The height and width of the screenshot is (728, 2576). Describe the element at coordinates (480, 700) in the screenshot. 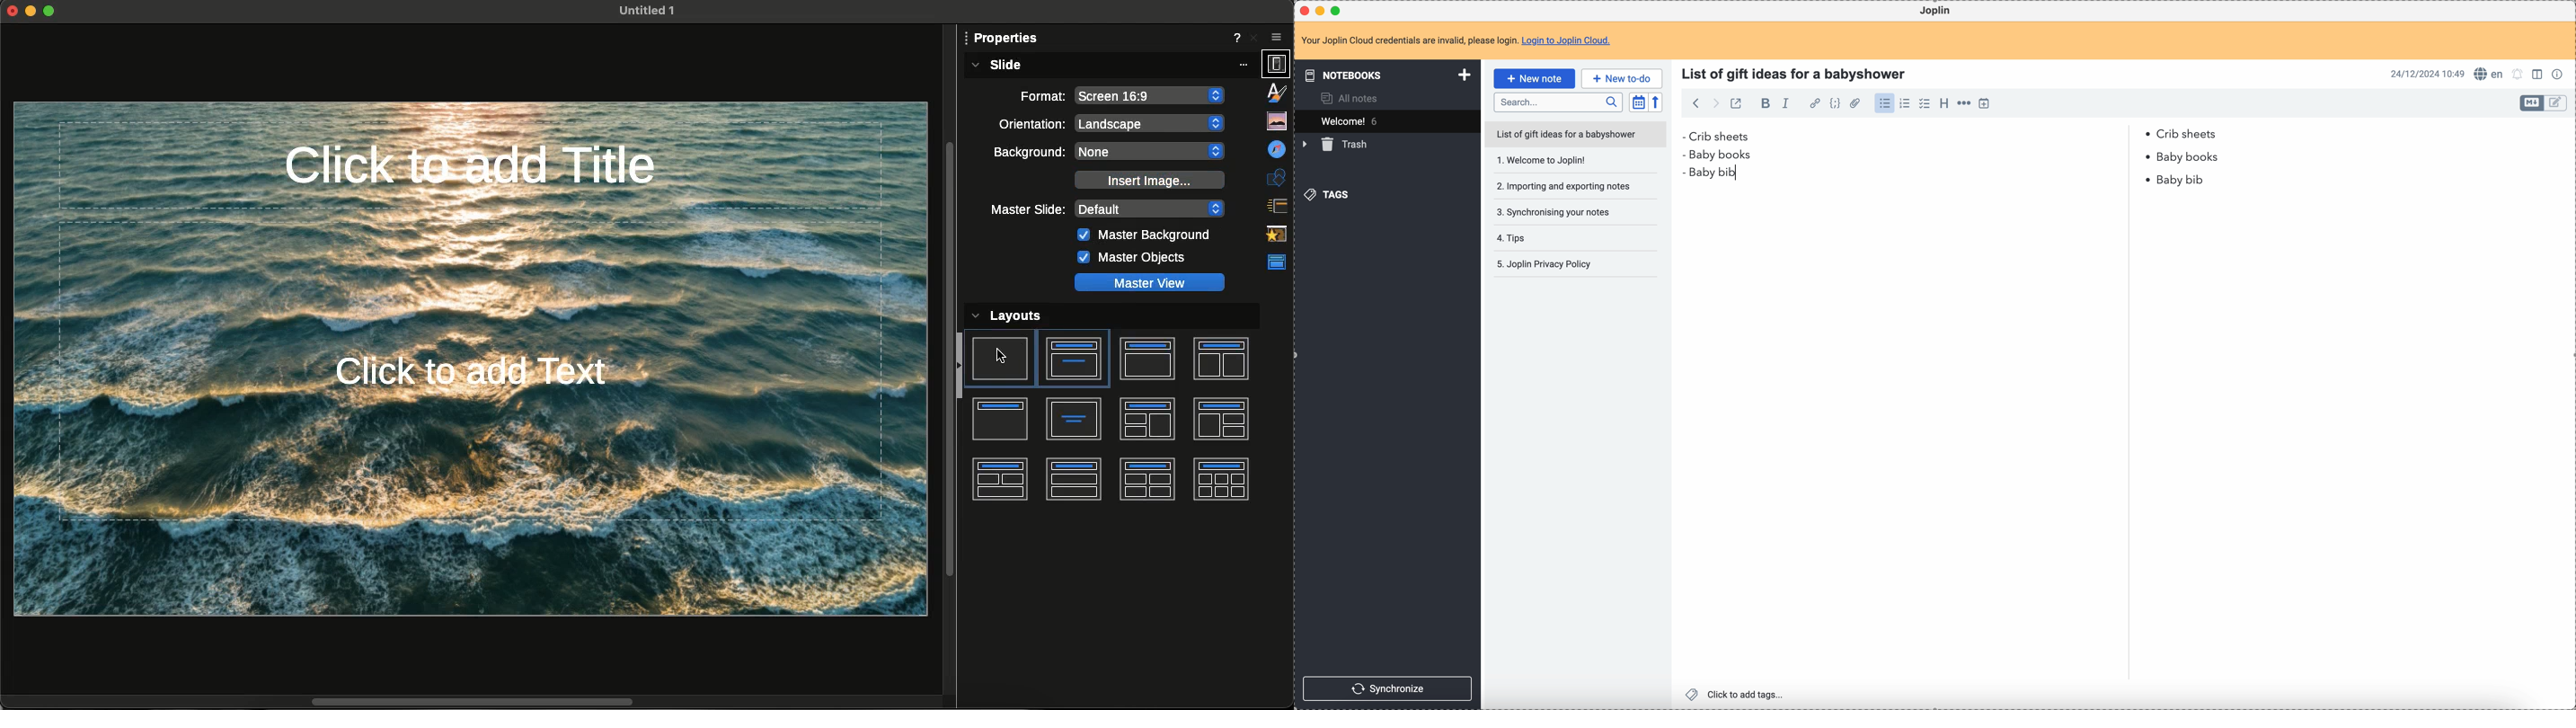

I see `Scrollbar` at that location.